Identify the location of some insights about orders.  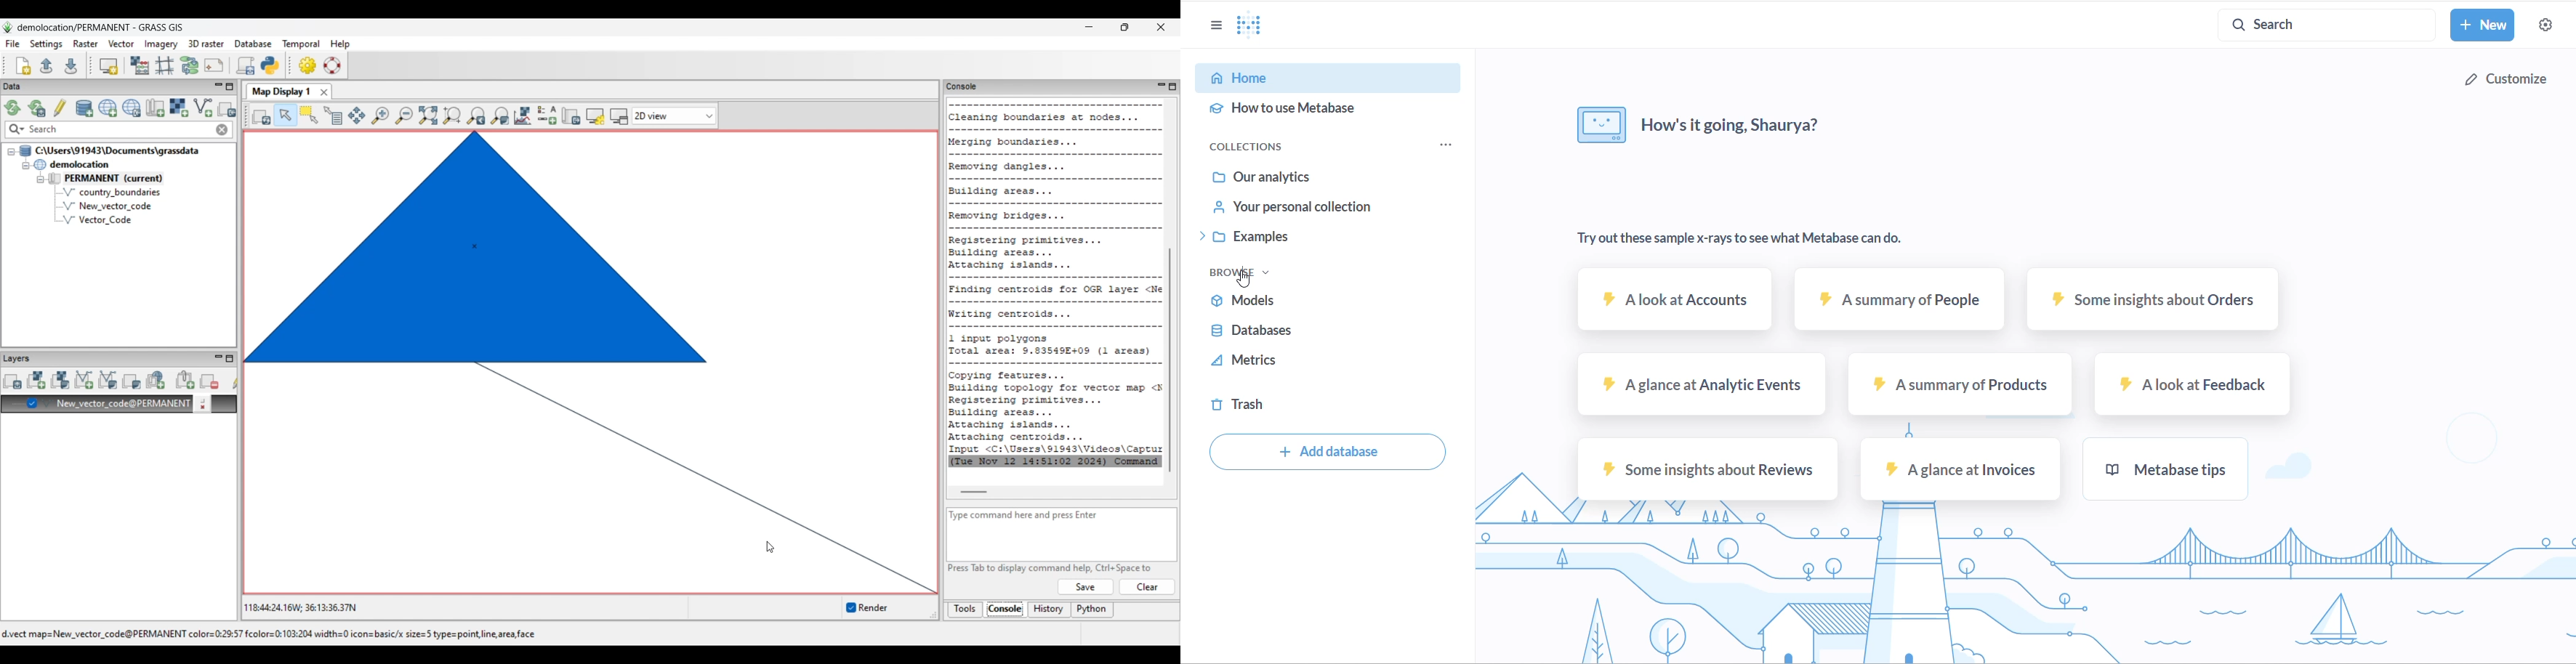
(2154, 305).